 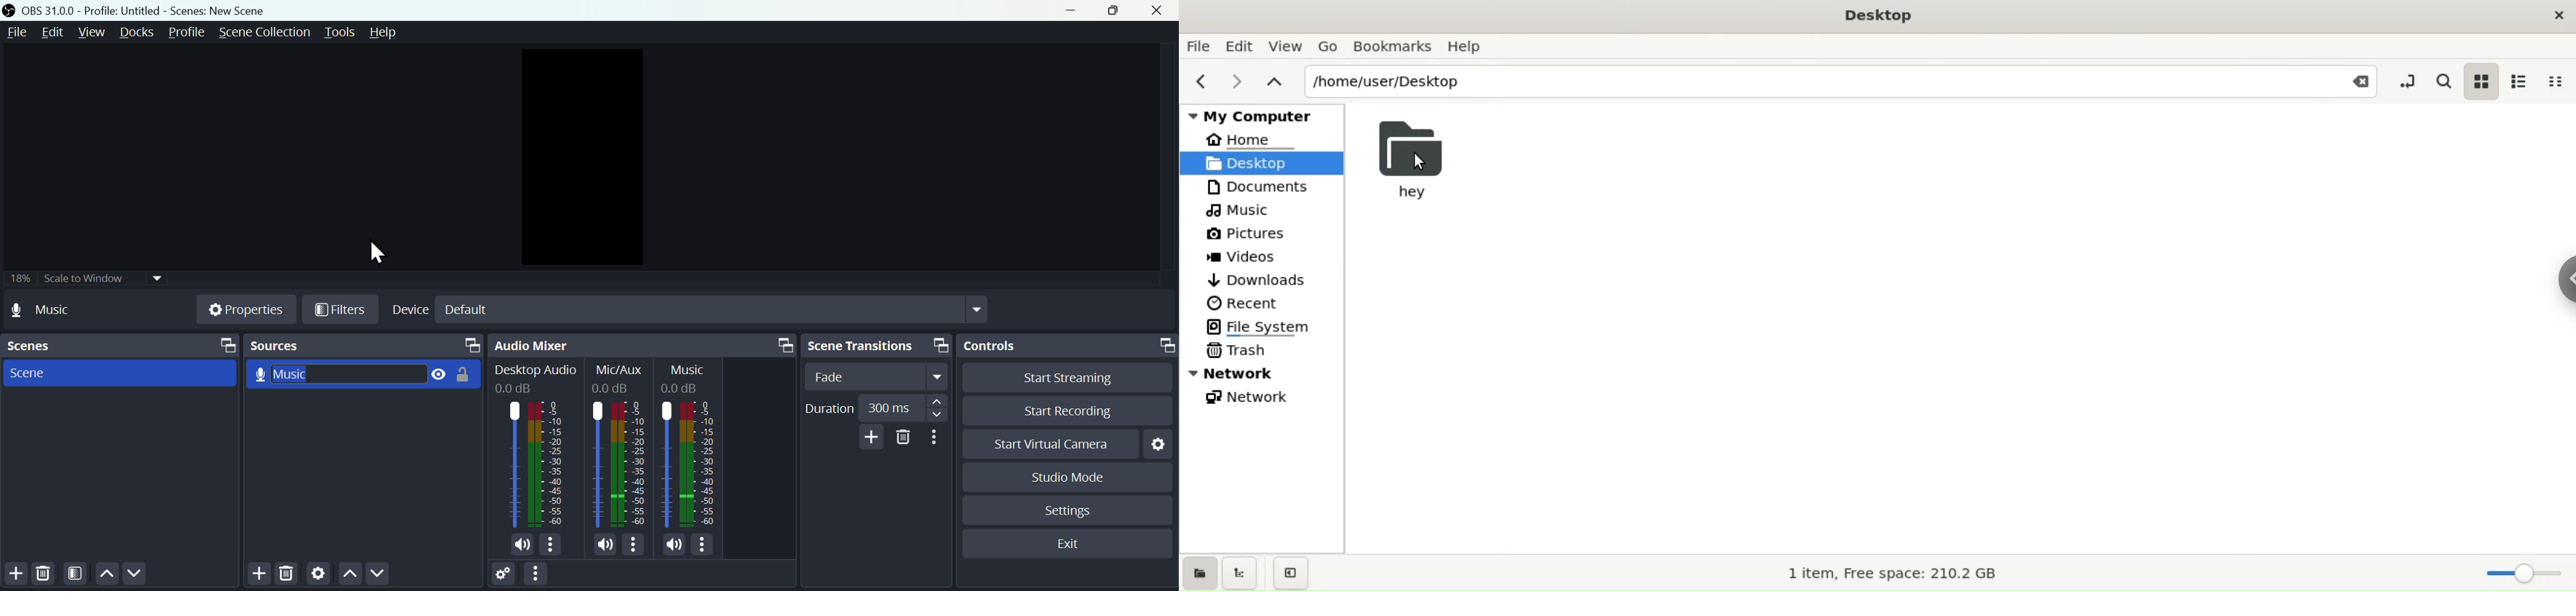 What do you see at coordinates (258, 575) in the screenshot?
I see `Add` at bounding box center [258, 575].